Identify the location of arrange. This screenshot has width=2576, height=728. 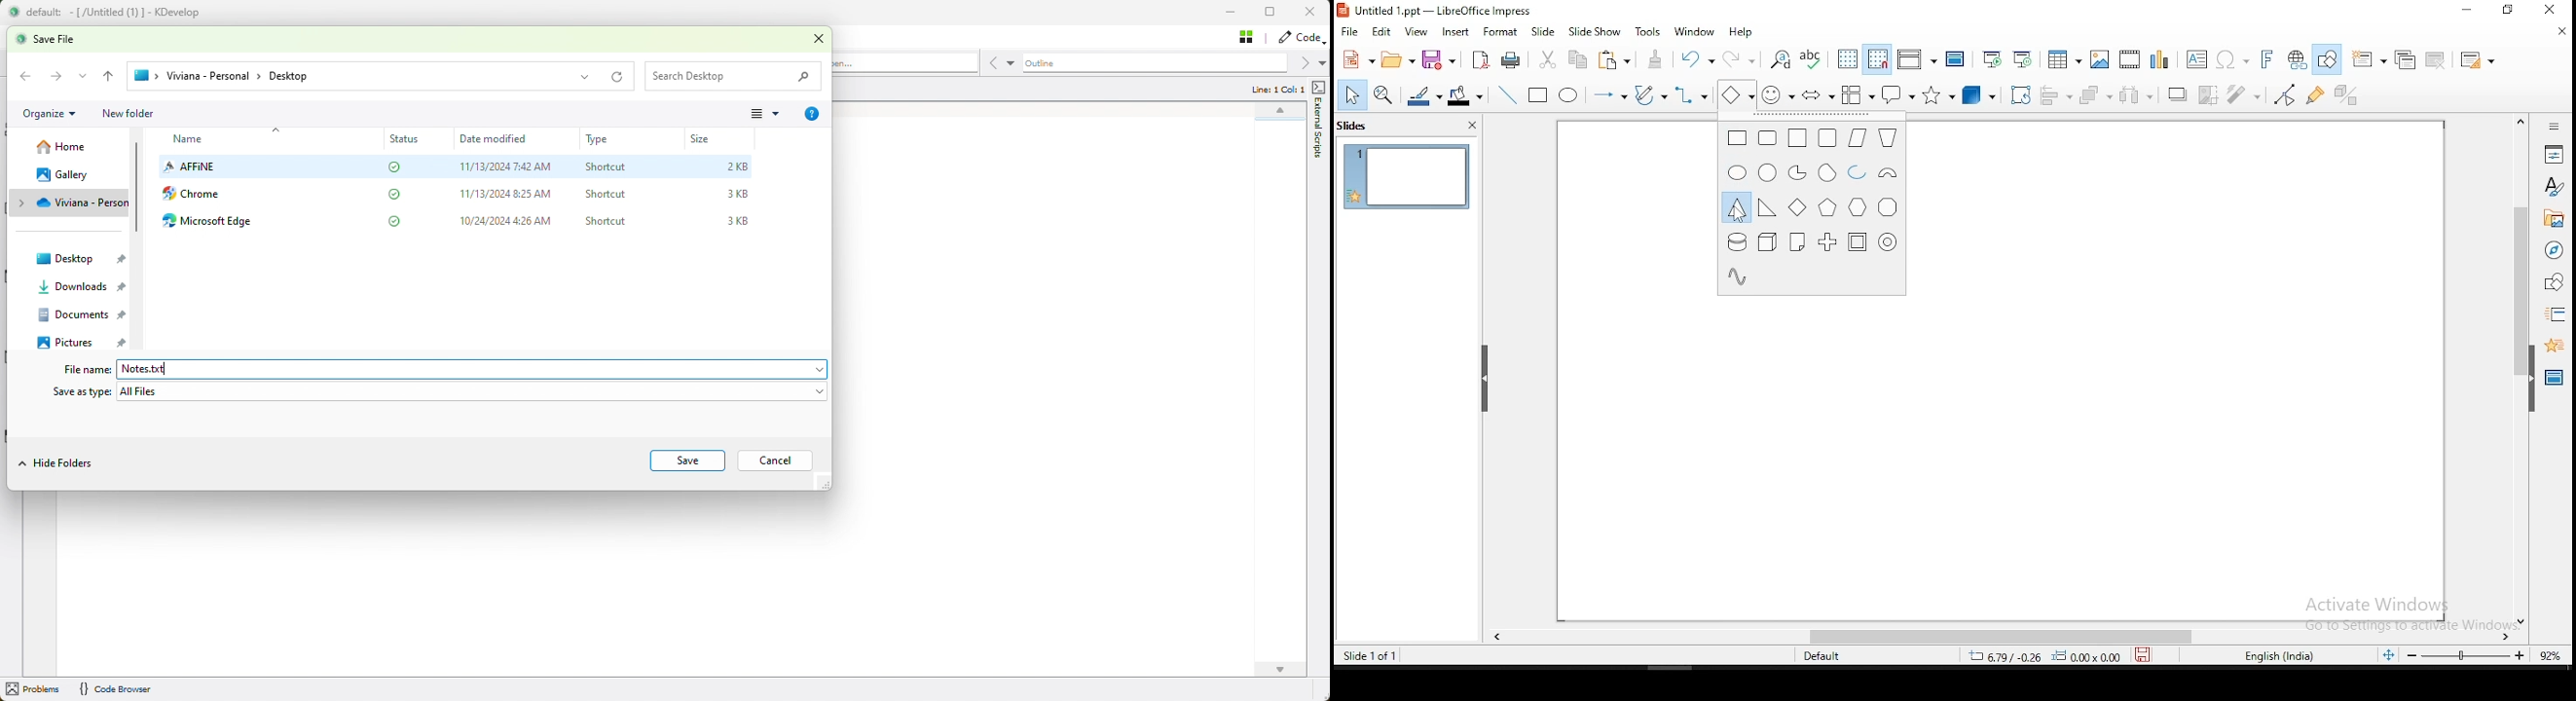
(2098, 94).